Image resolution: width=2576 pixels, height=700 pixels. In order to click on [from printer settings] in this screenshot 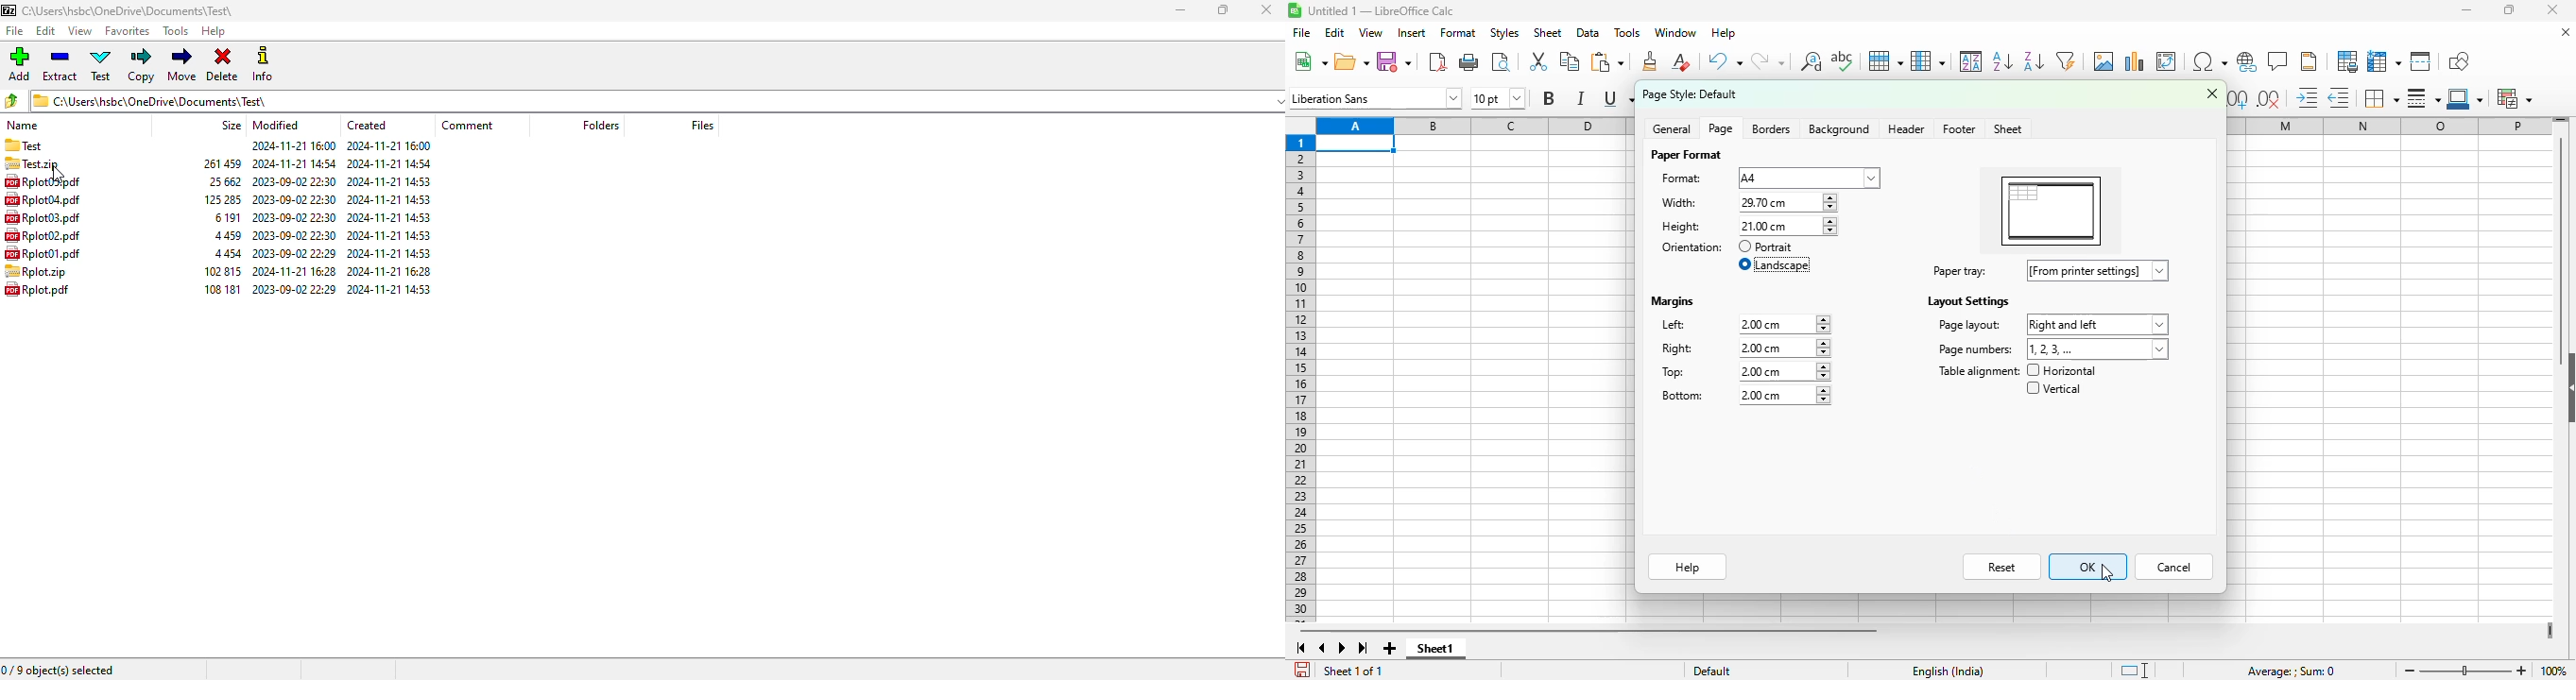, I will do `click(2099, 270)`.